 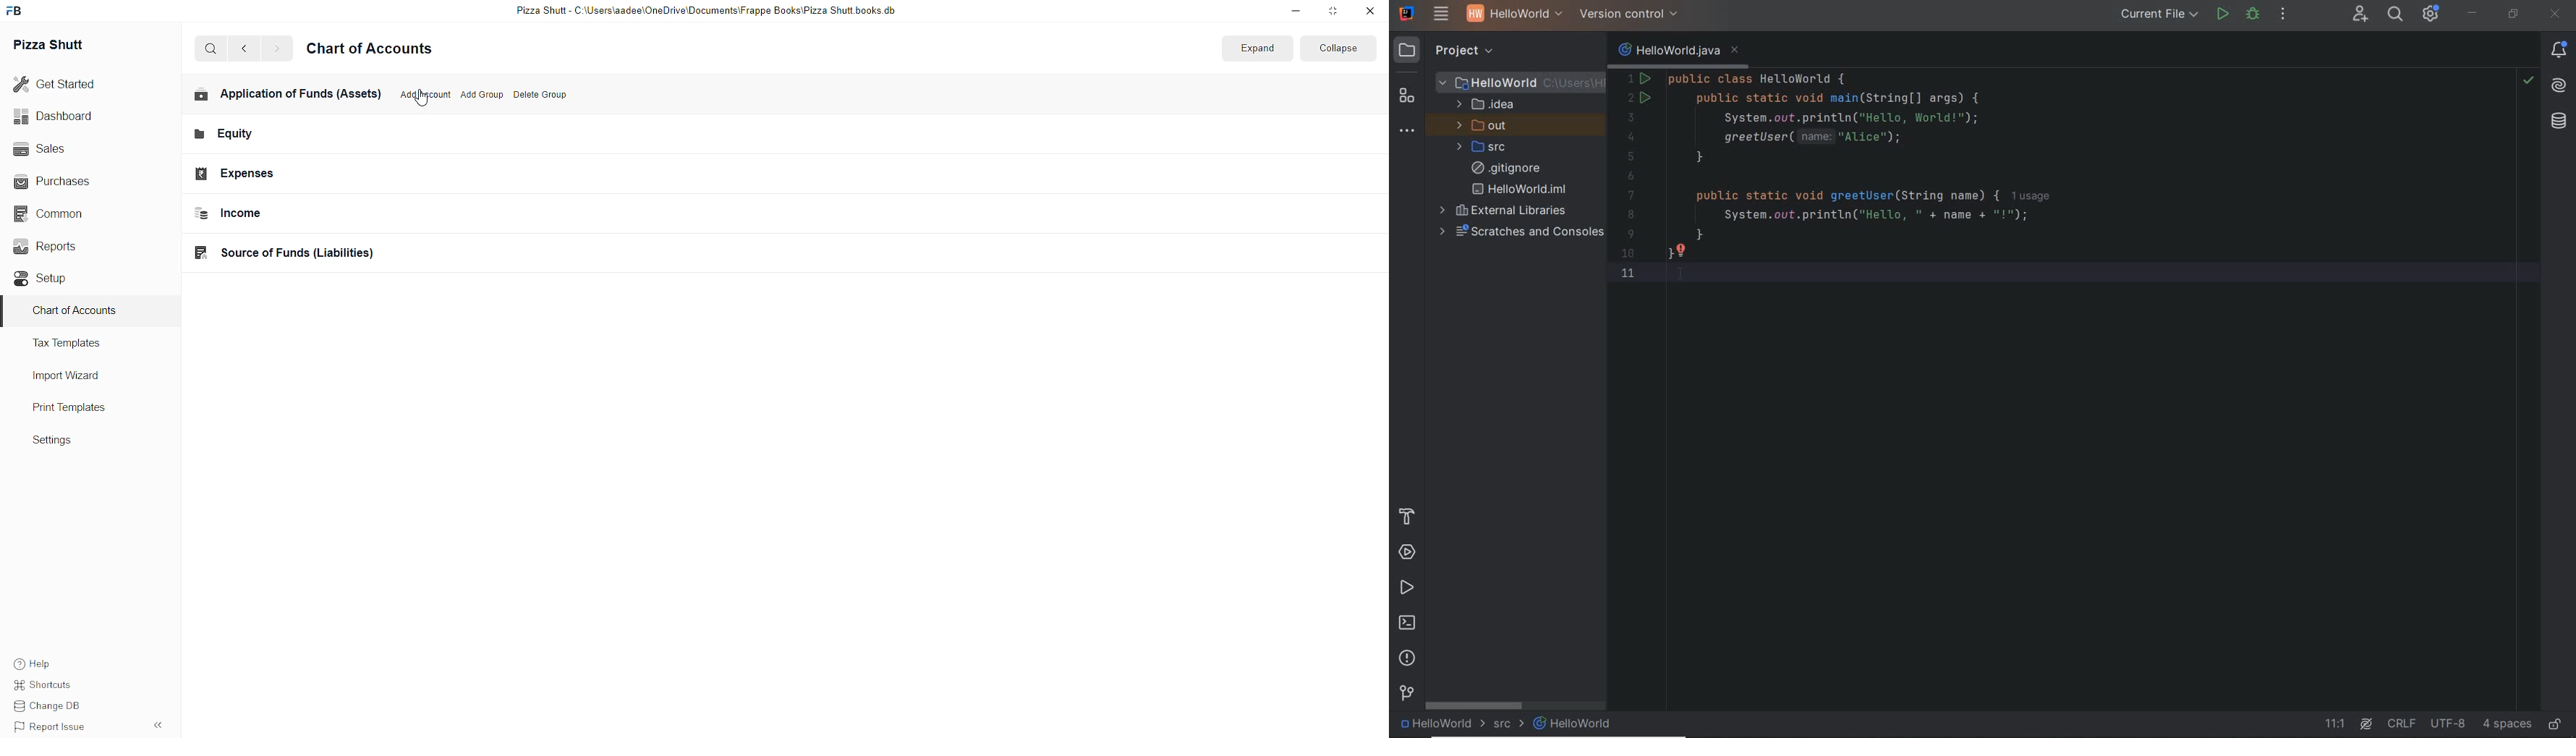 I want to click on Expands , so click(x=1261, y=51).